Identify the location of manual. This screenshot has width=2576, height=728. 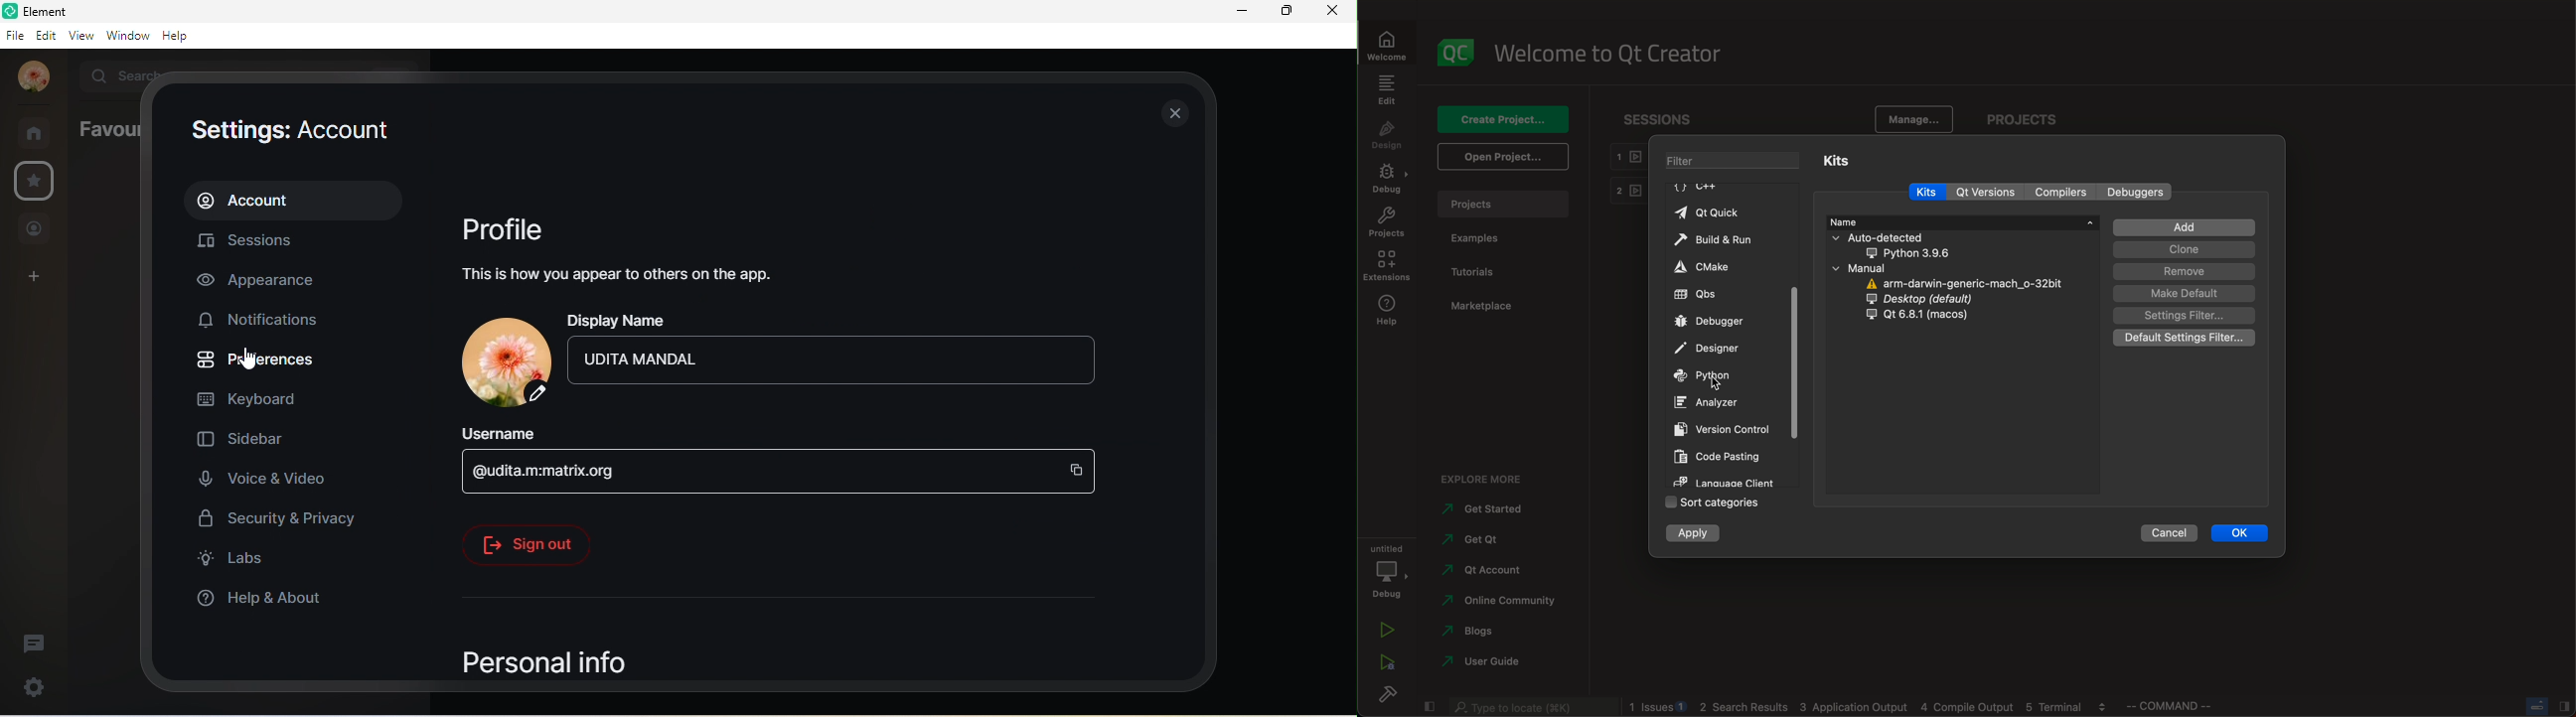
(1884, 268).